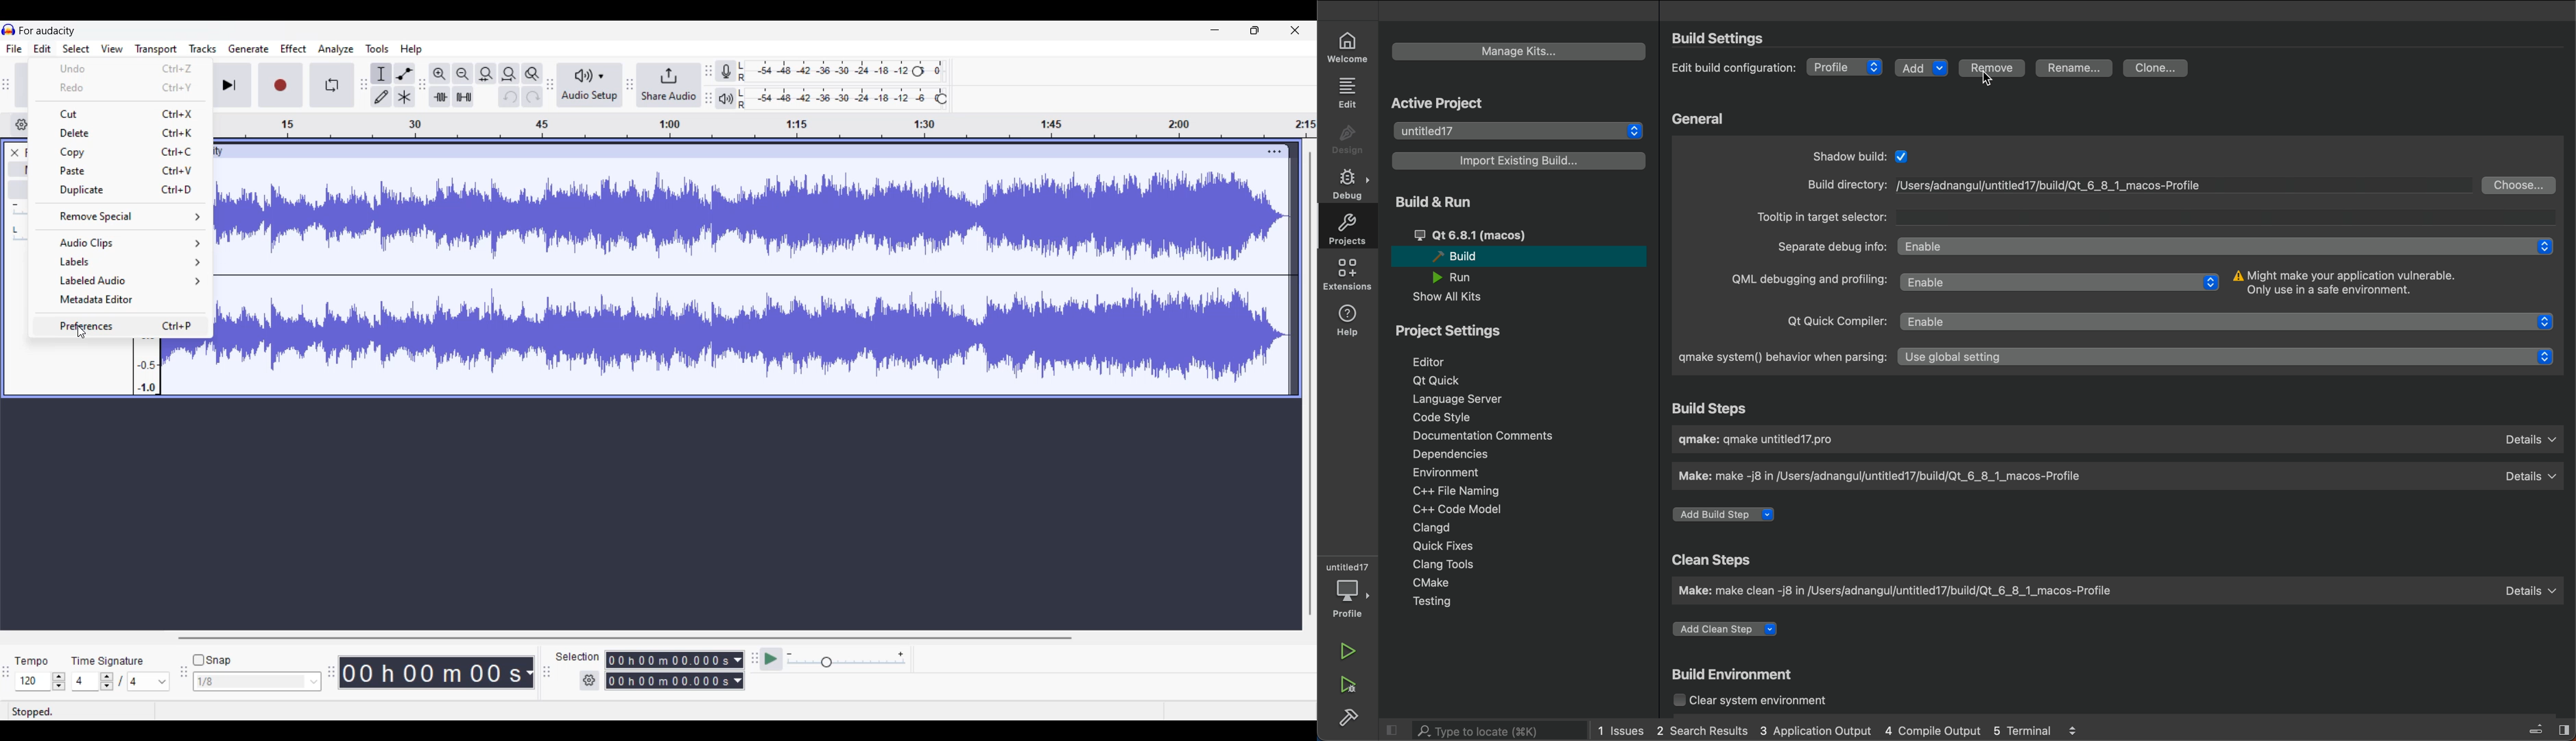  I want to click on Labeled audio options, so click(119, 280).